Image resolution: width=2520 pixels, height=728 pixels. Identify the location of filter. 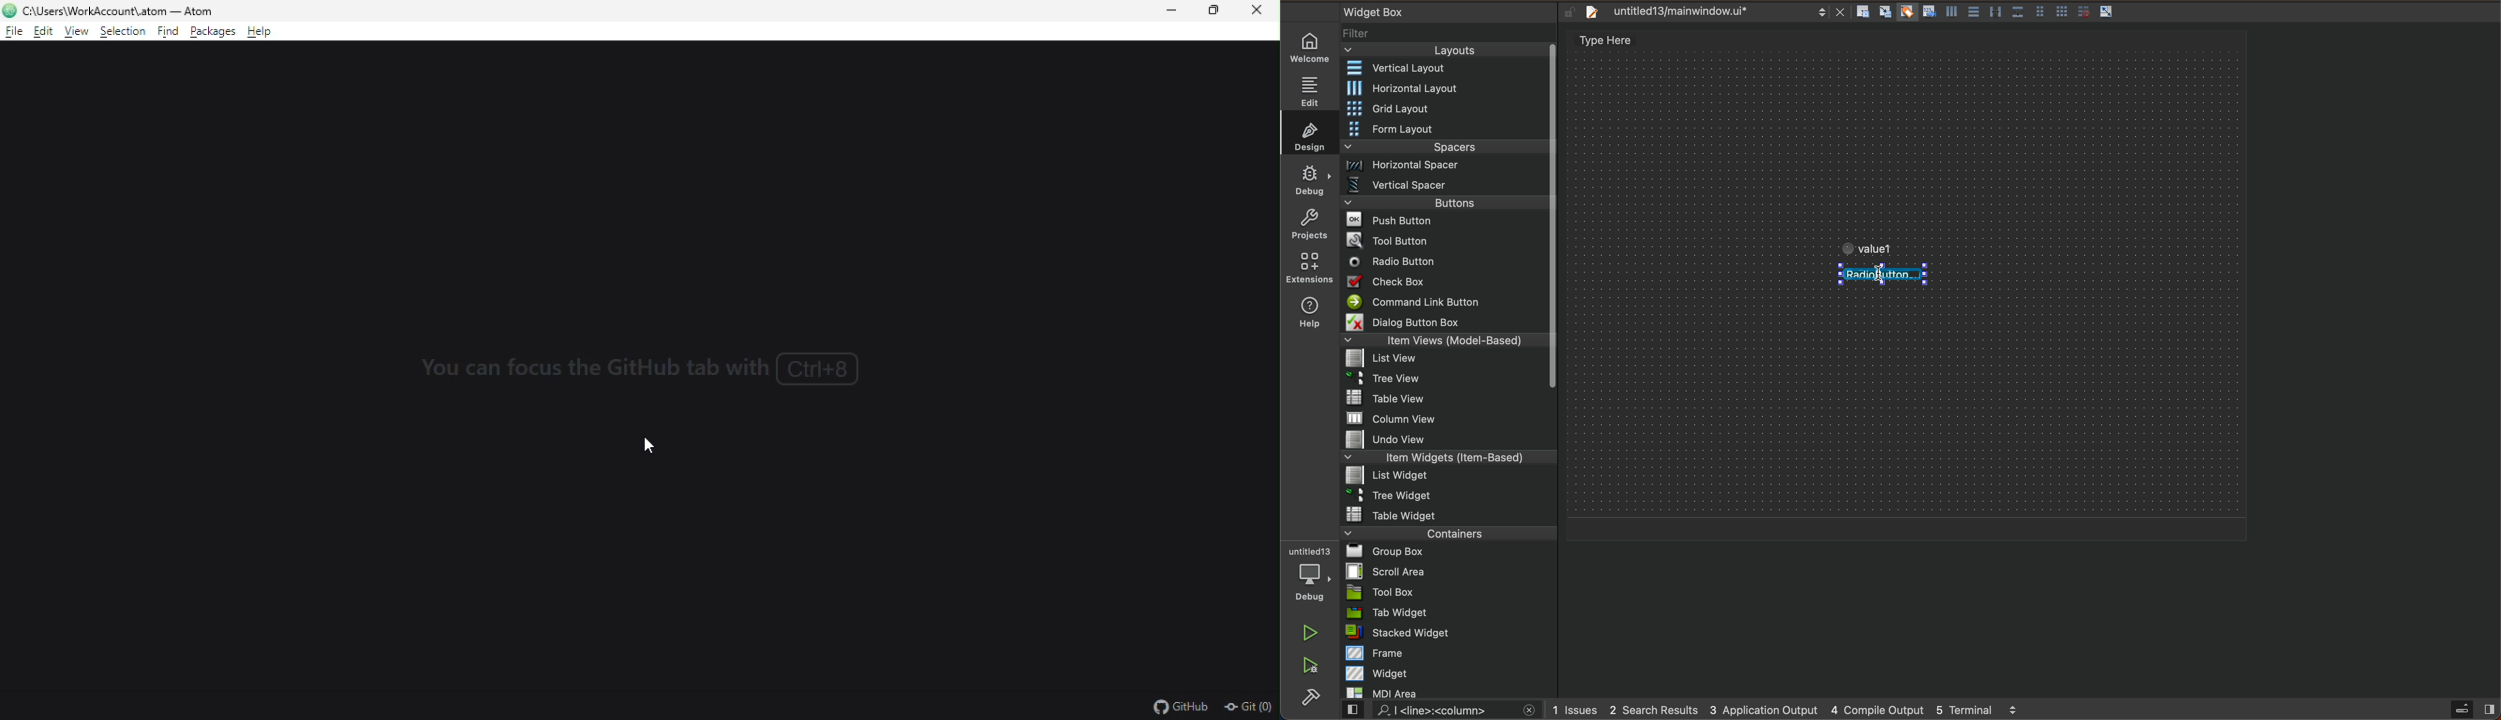
(1450, 37).